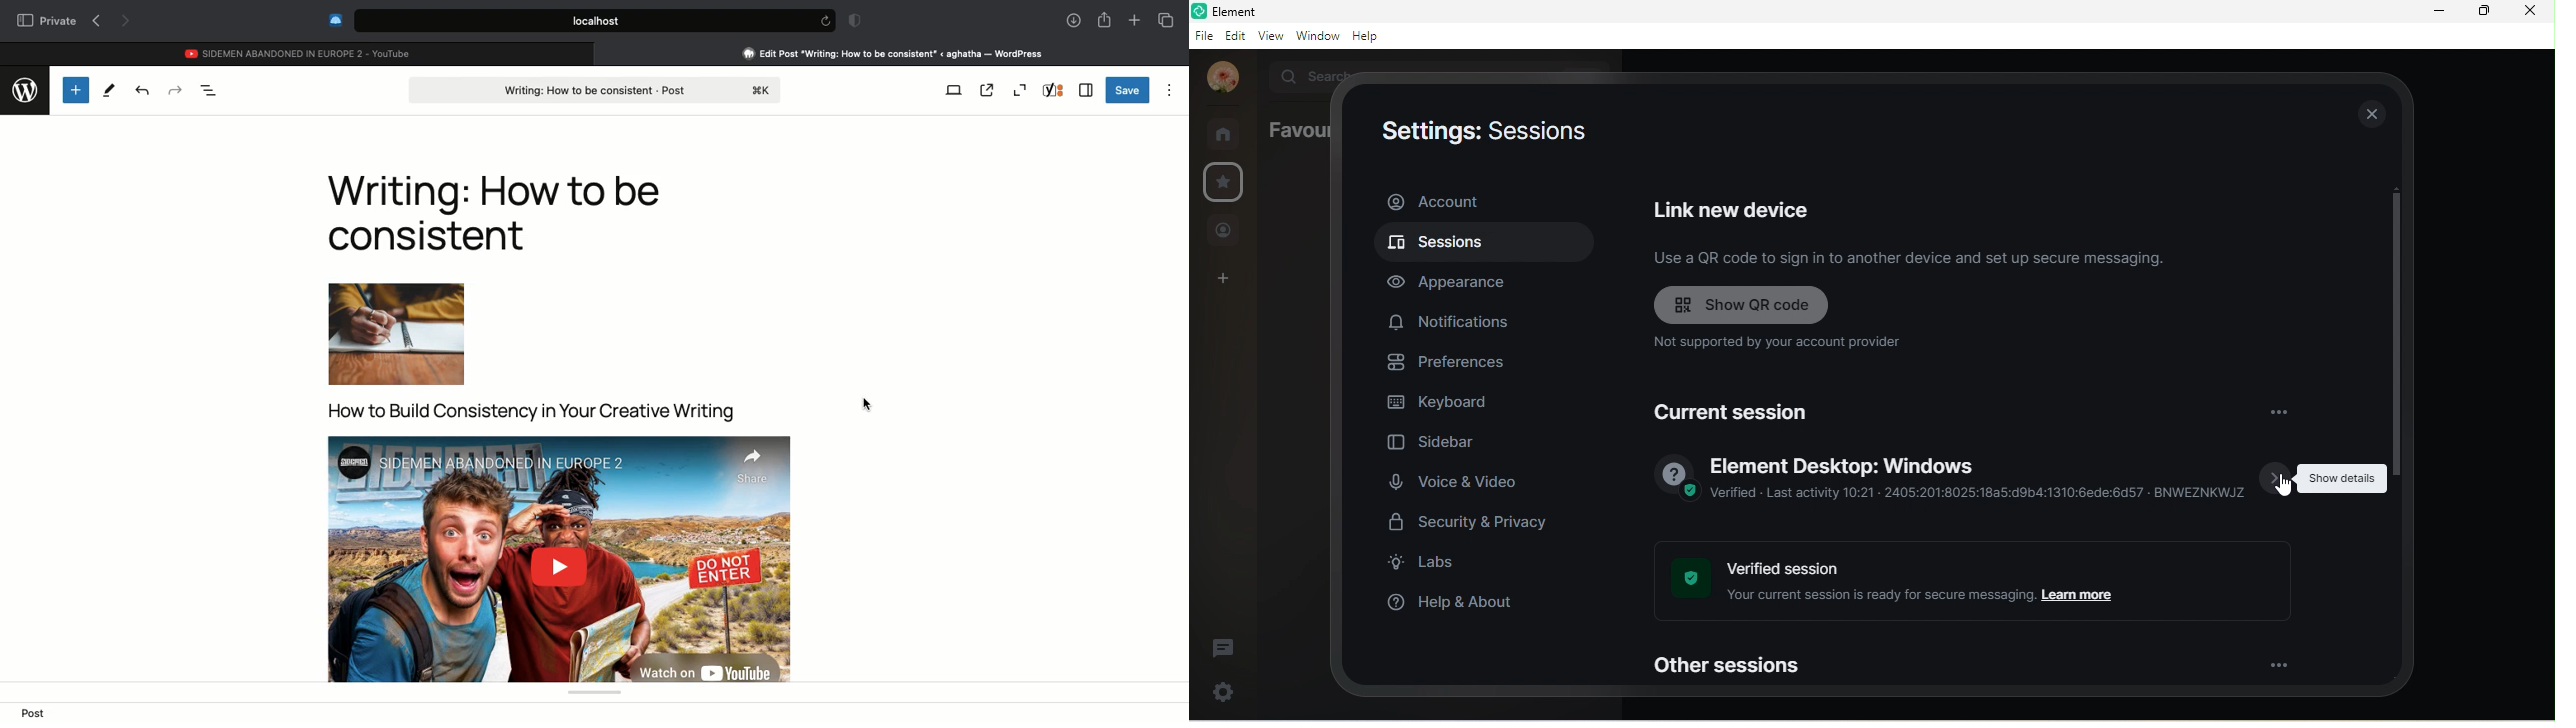 Image resolution: width=2576 pixels, height=728 pixels. I want to click on Post >, so click(40, 712).